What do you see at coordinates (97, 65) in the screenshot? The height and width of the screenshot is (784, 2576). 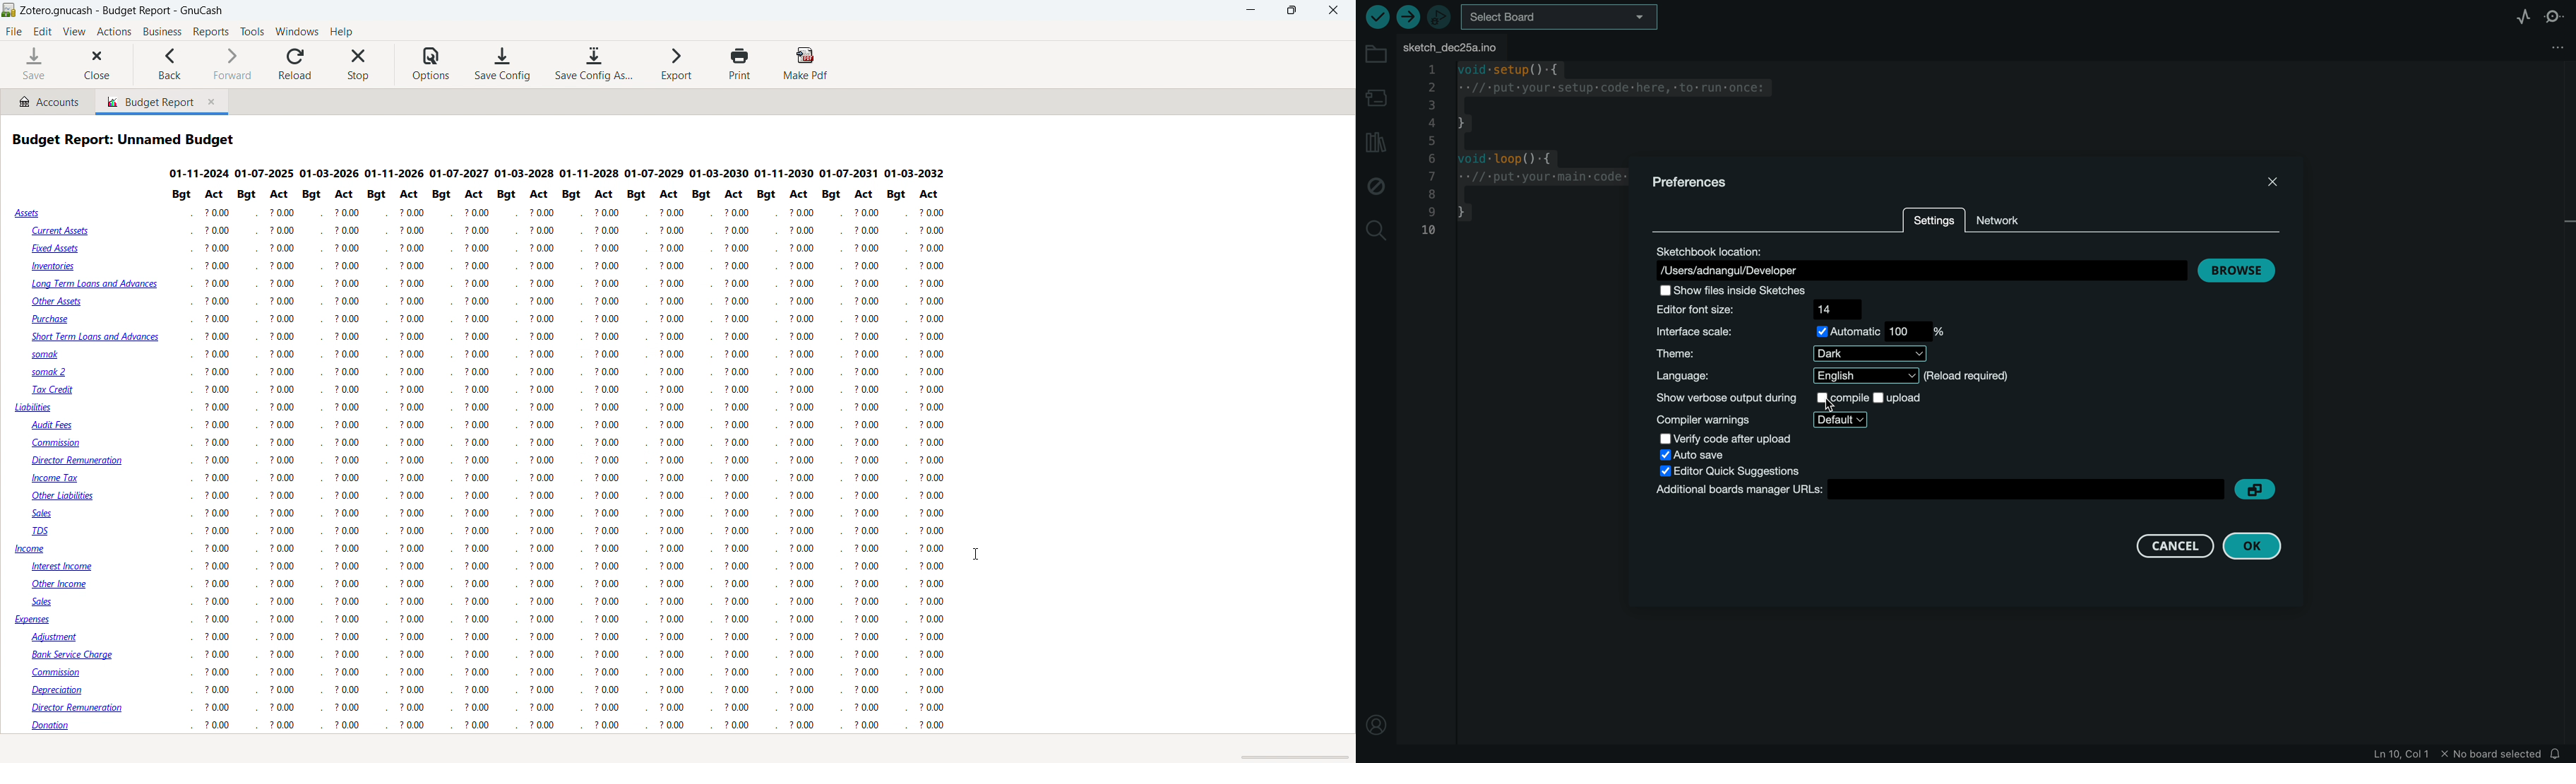 I see `close` at bounding box center [97, 65].